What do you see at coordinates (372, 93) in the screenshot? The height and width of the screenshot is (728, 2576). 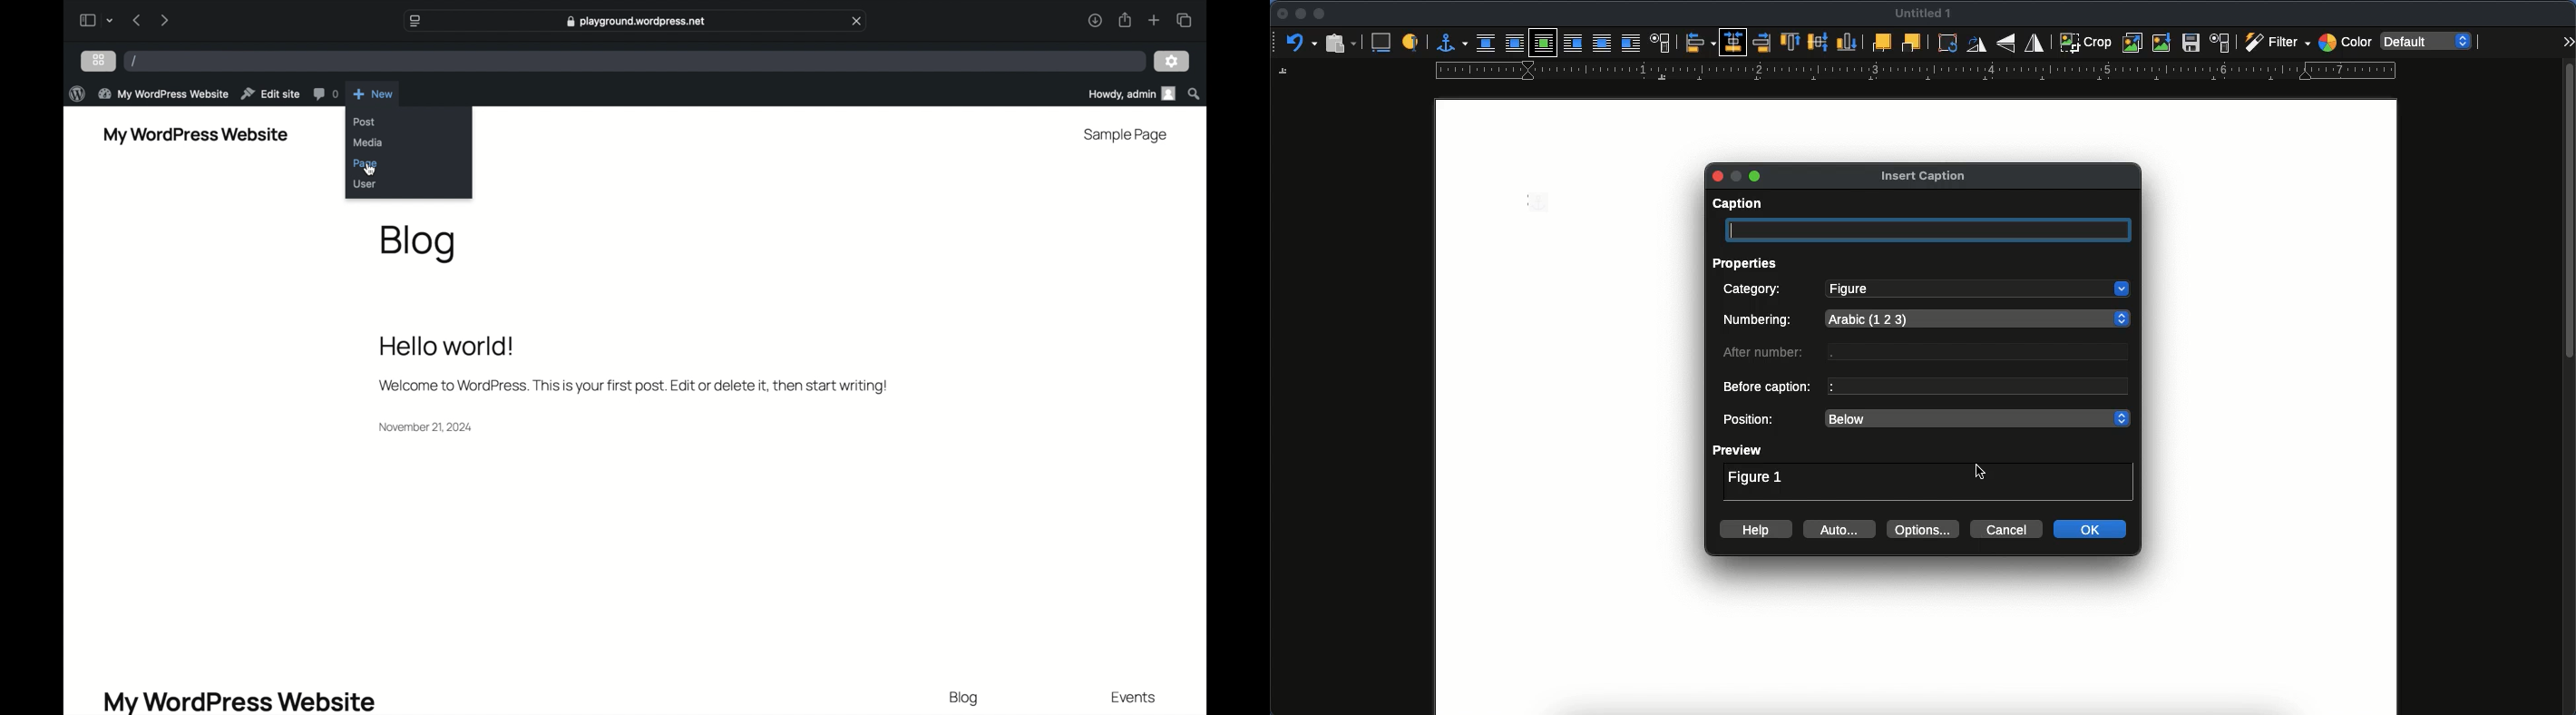 I see `new` at bounding box center [372, 93].